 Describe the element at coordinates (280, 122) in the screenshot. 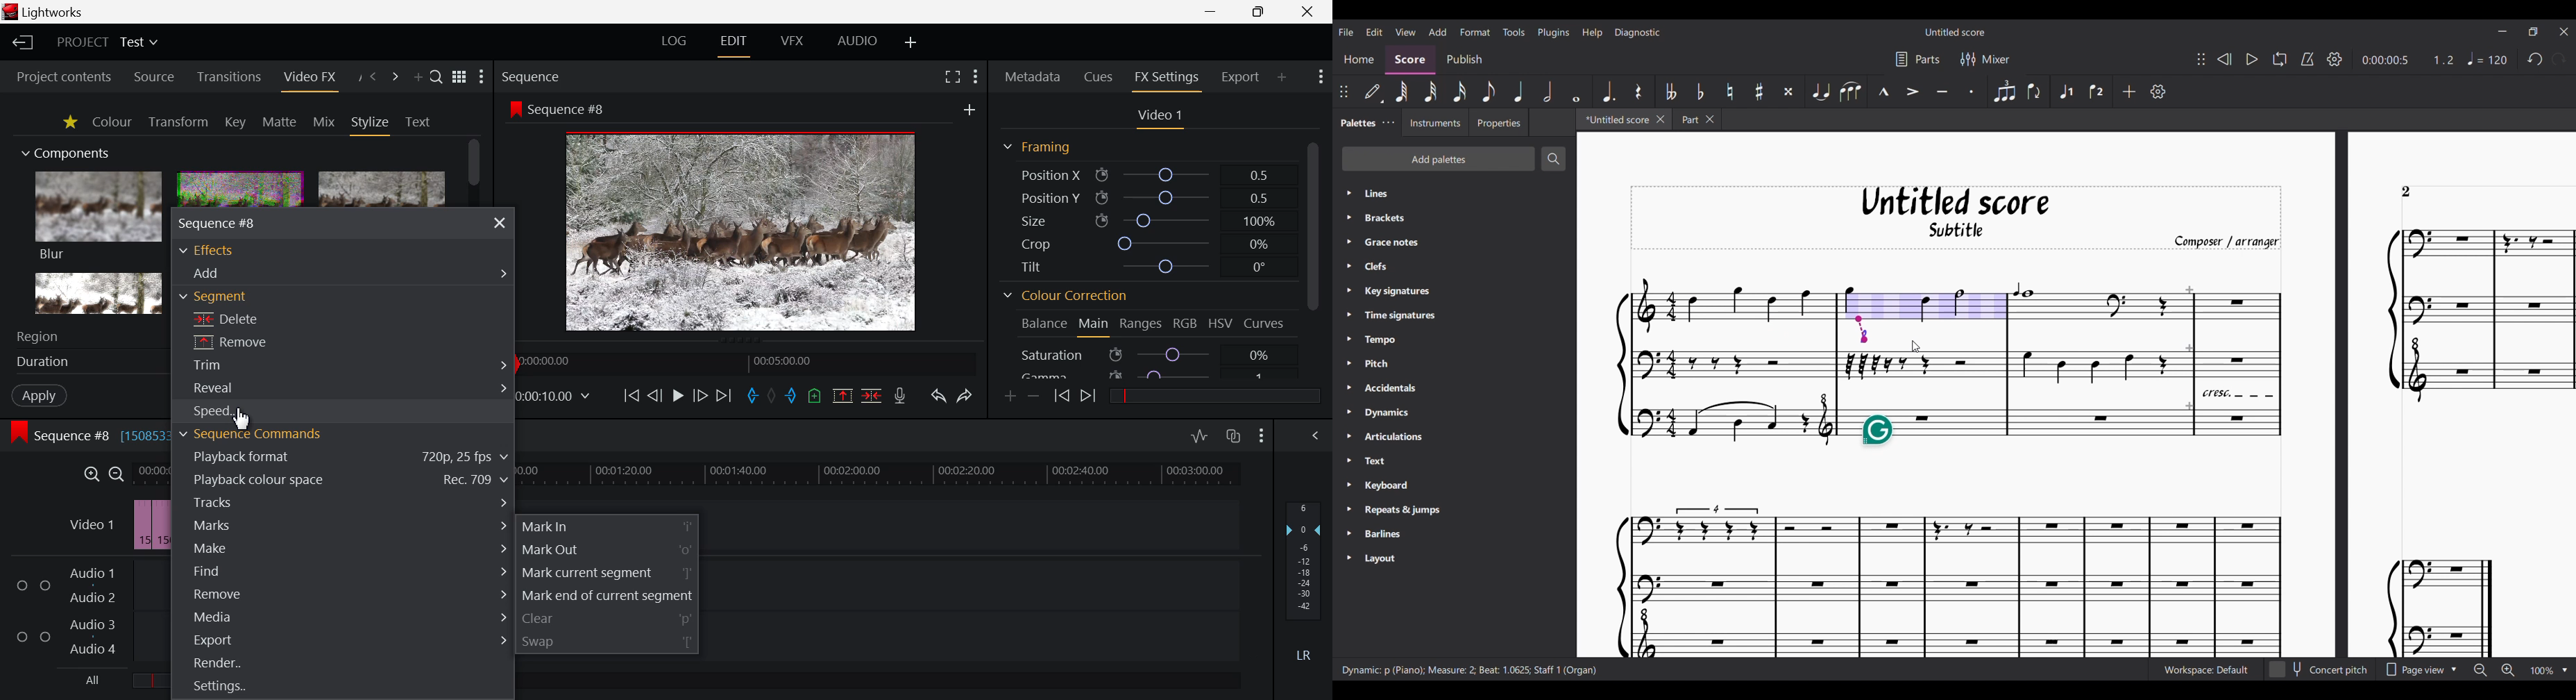

I see `Matte` at that location.